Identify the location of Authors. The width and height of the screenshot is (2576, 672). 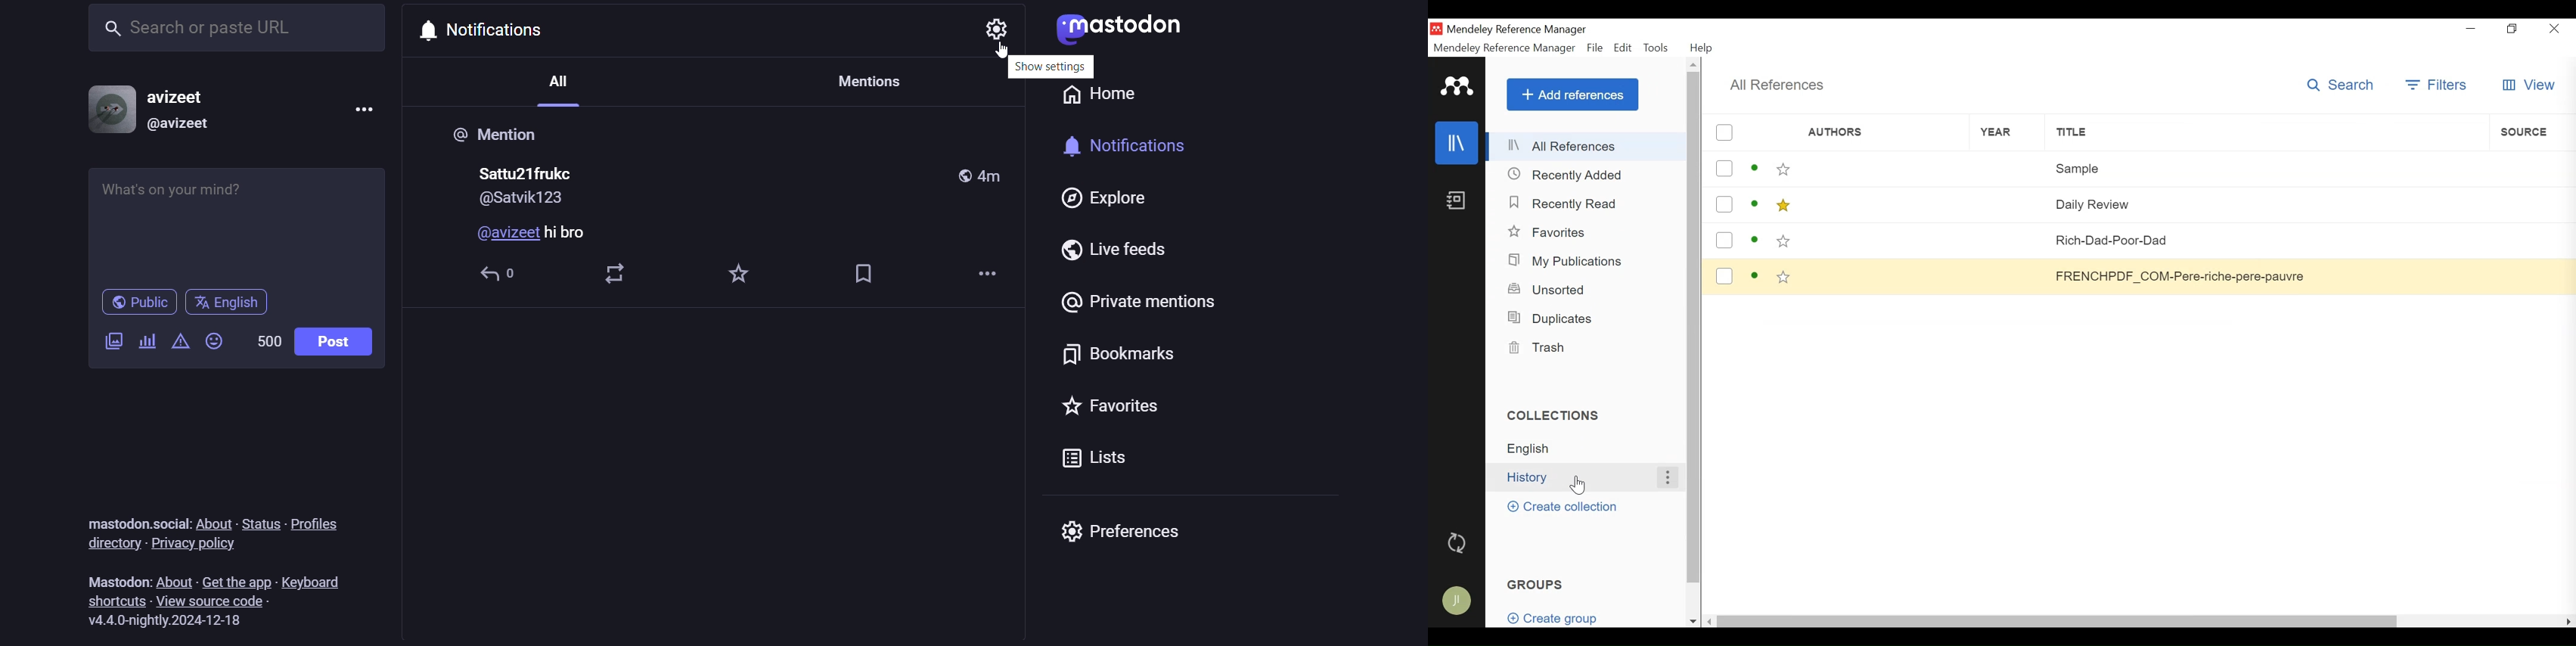
(1865, 133).